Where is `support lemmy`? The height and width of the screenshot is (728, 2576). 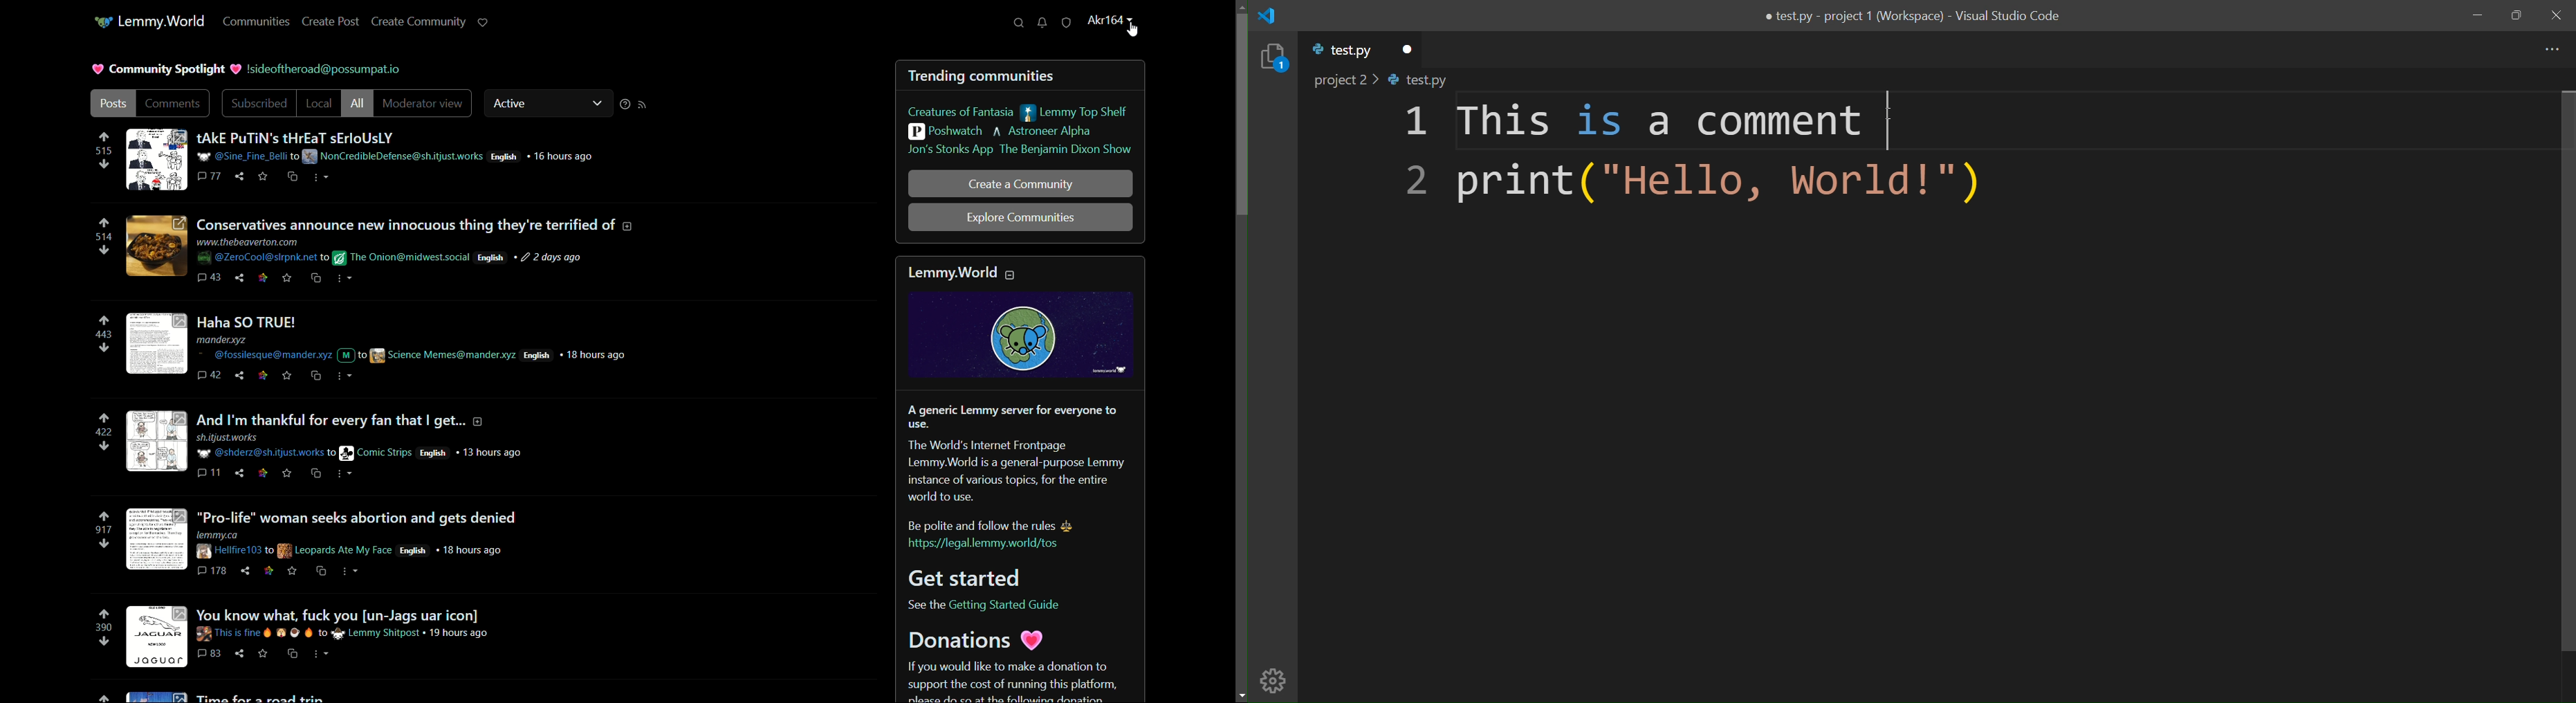 support lemmy is located at coordinates (483, 23).